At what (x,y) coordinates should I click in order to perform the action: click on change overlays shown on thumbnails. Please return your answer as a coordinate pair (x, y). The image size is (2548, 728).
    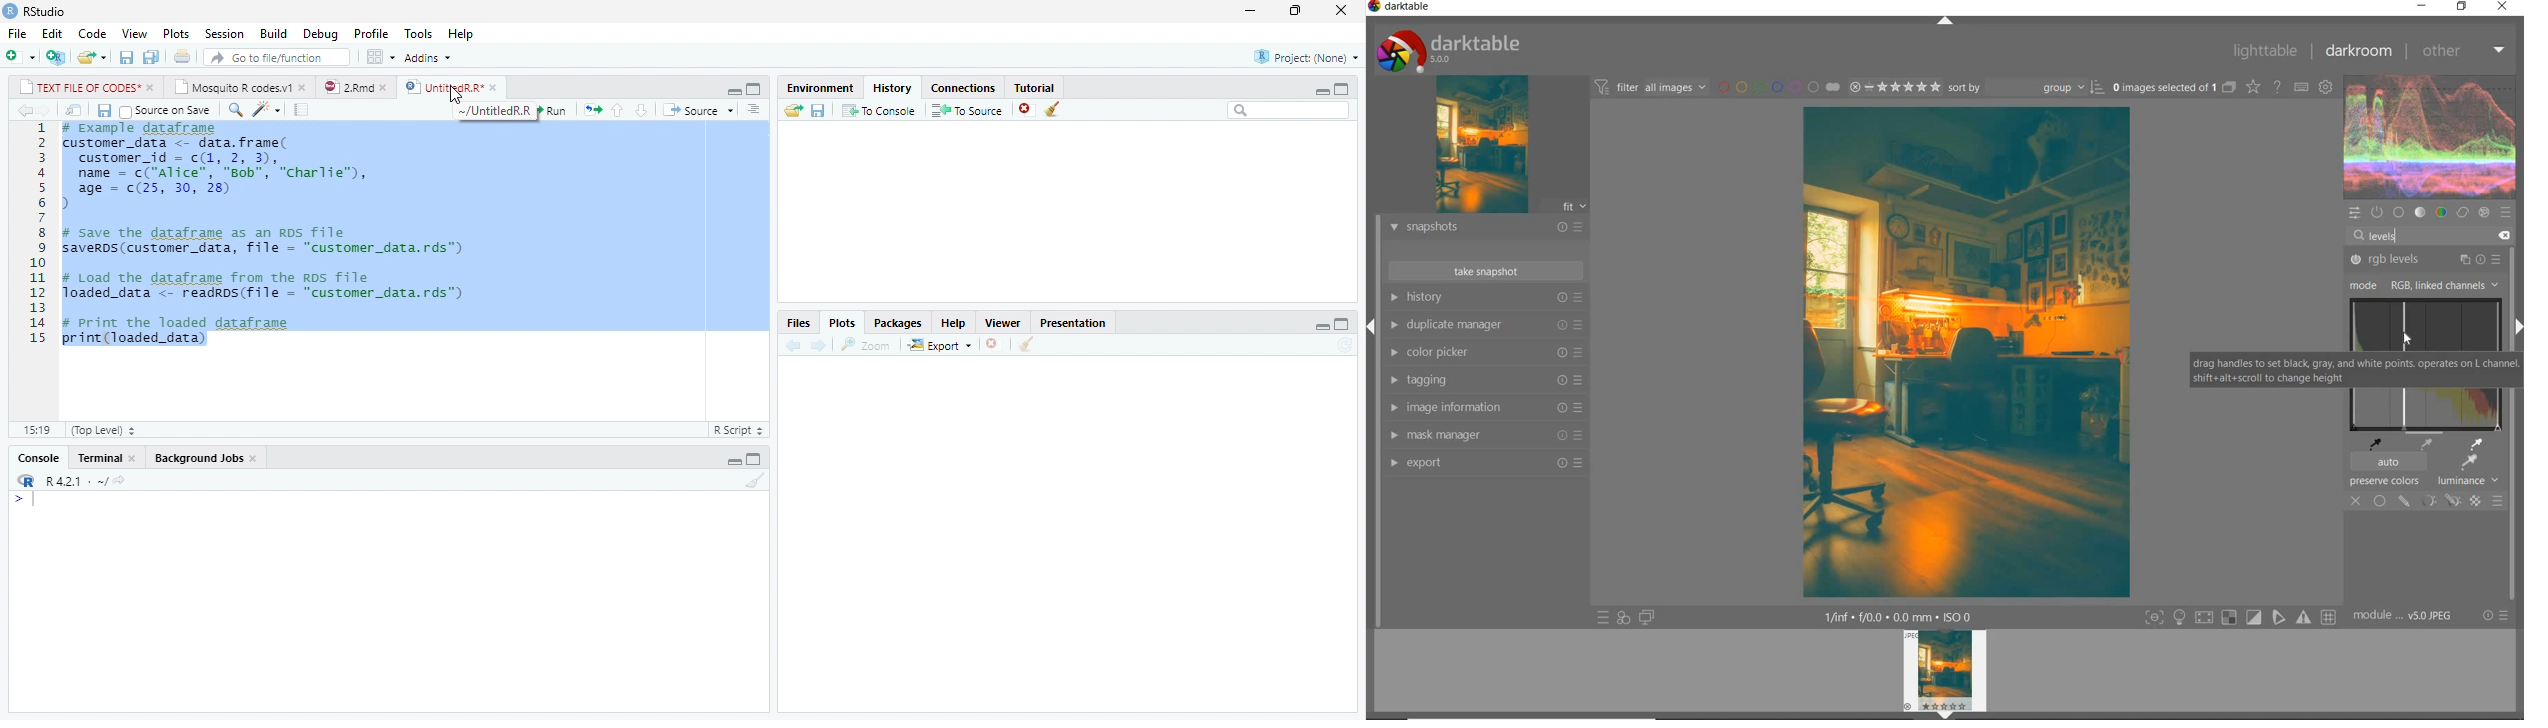
    Looking at the image, I should click on (2254, 88).